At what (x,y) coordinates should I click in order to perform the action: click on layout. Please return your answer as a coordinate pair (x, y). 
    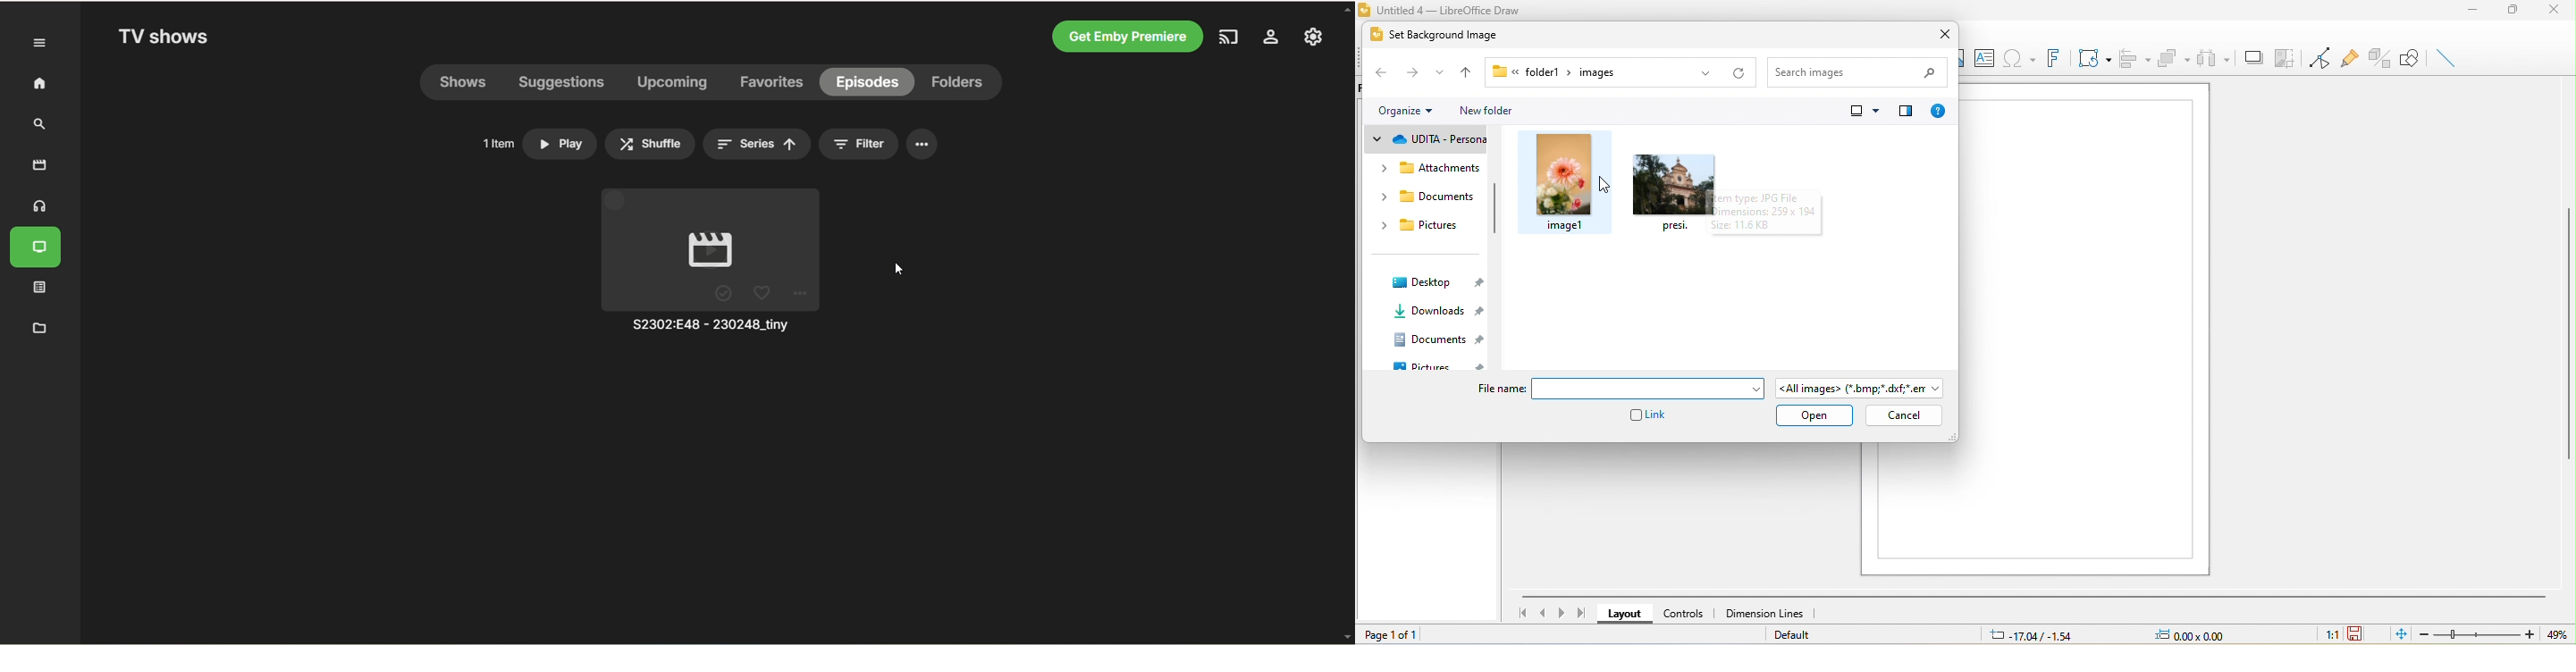
    Looking at the image, I should click on (1624, 615).